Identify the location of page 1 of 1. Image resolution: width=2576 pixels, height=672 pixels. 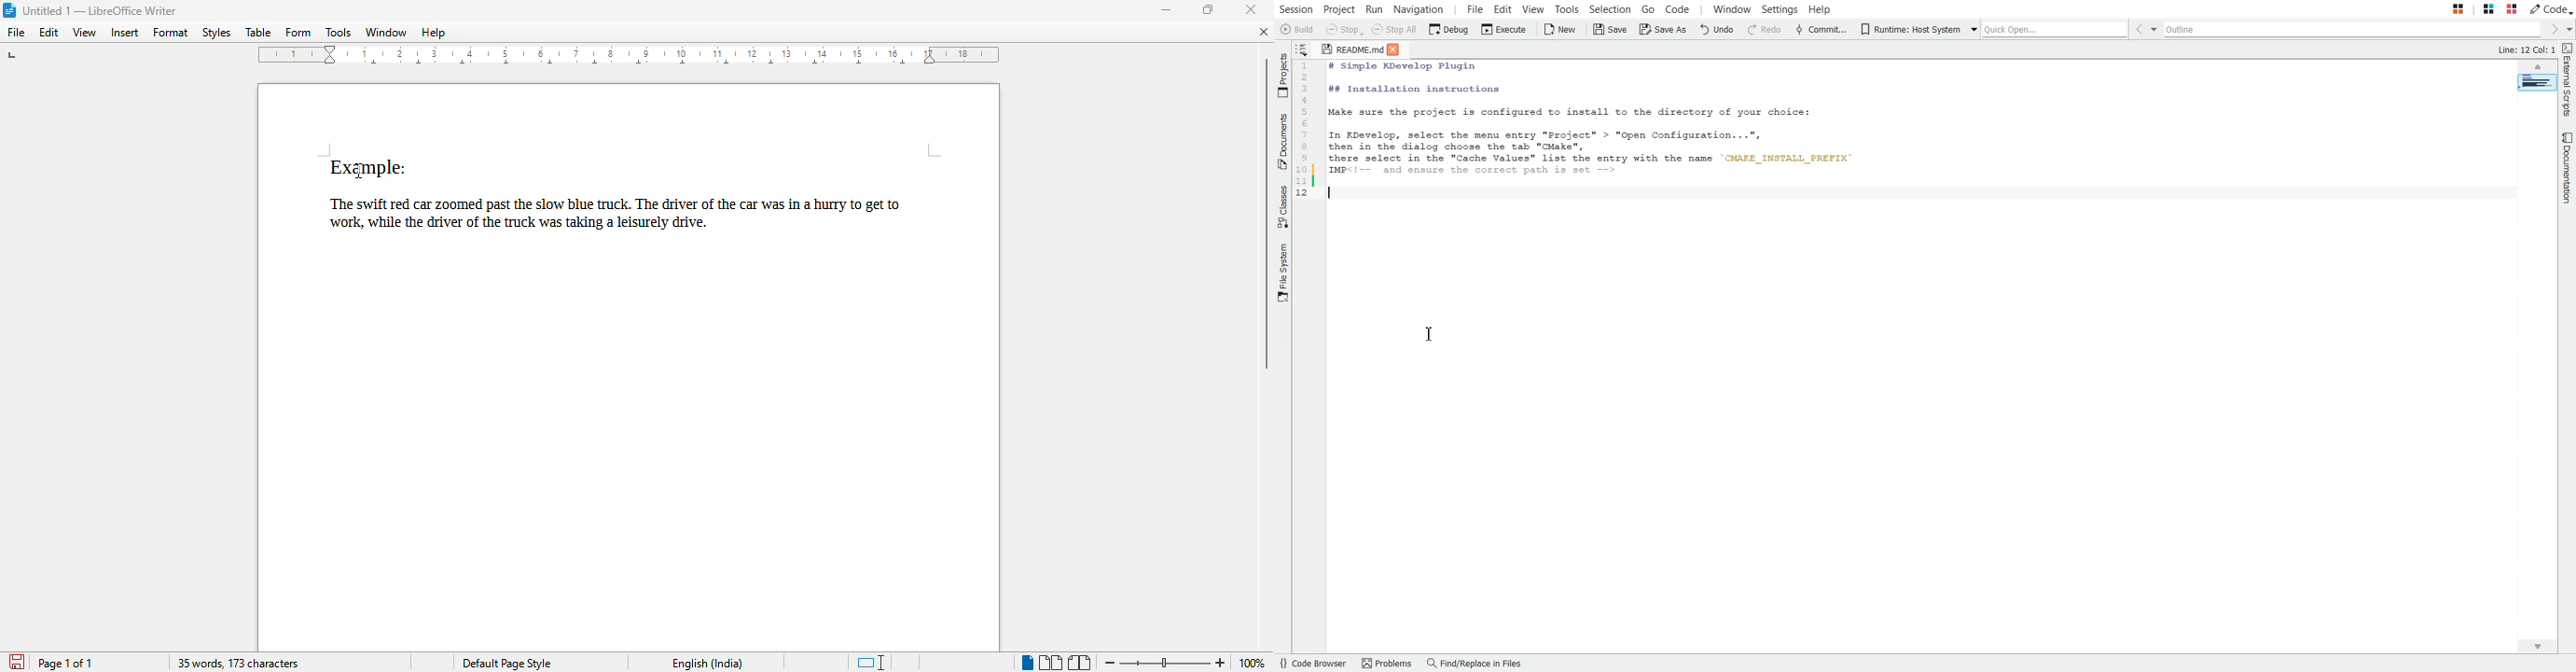
(65, 663).